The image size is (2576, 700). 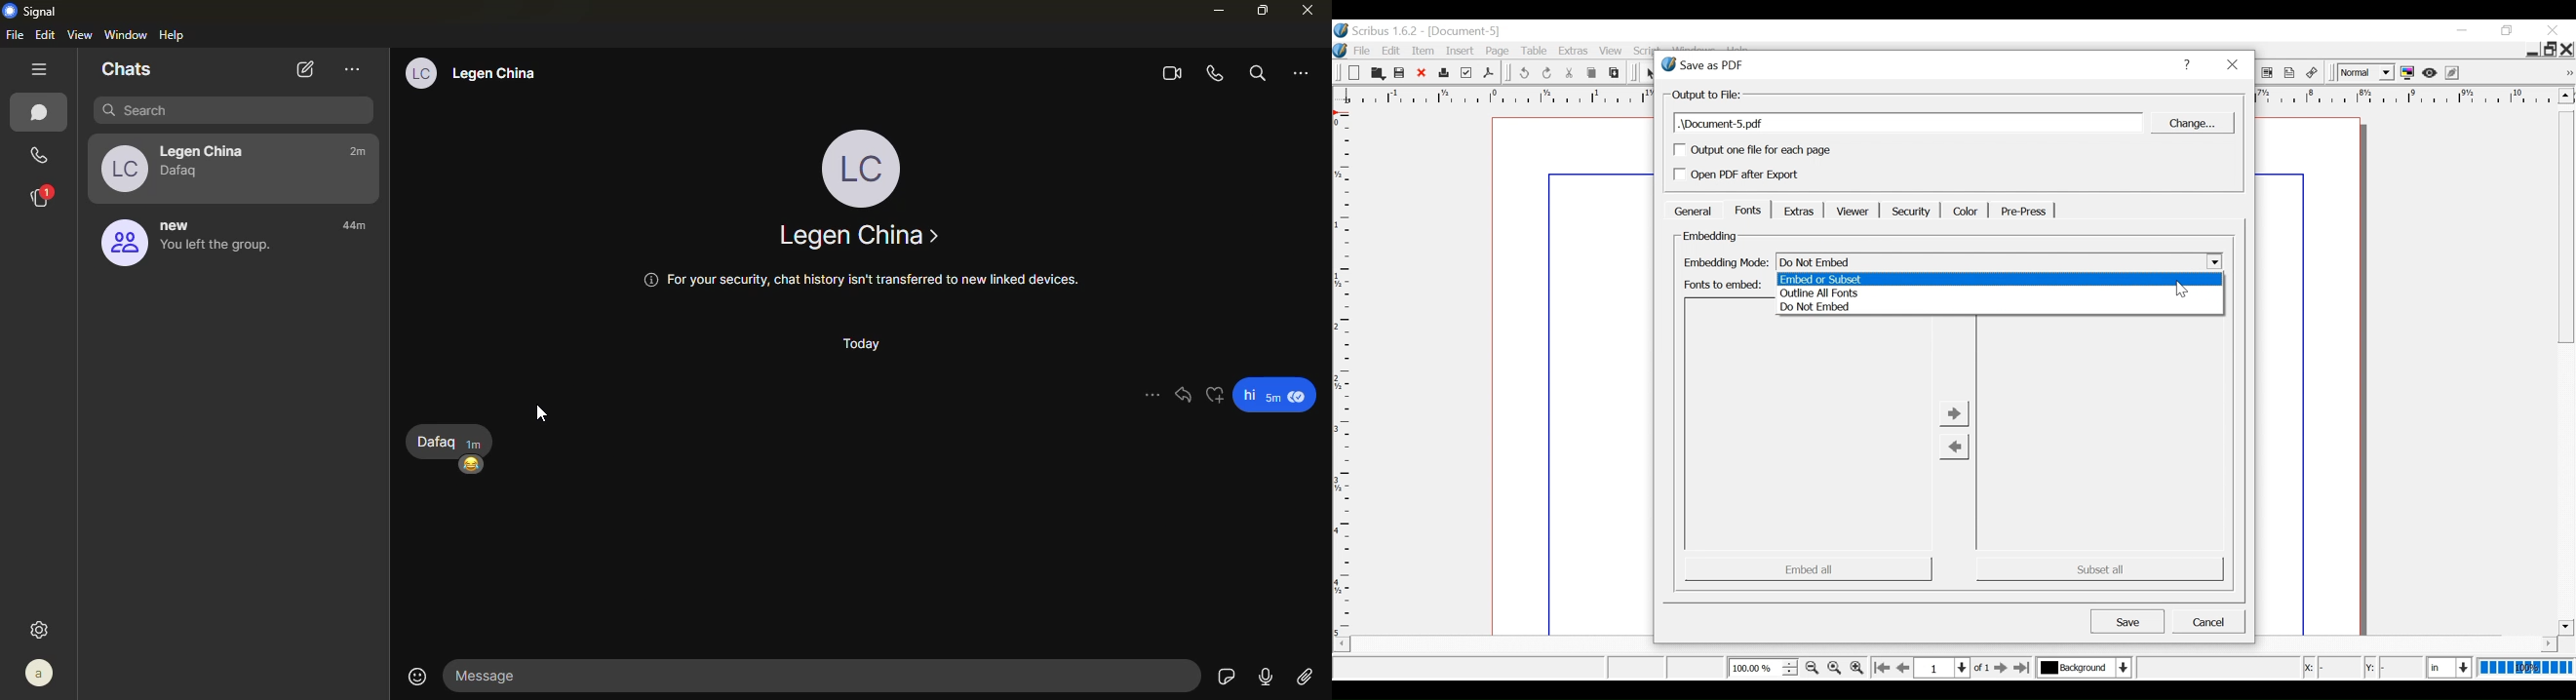 I want to click on sticker, so click(x=1226, y=677).